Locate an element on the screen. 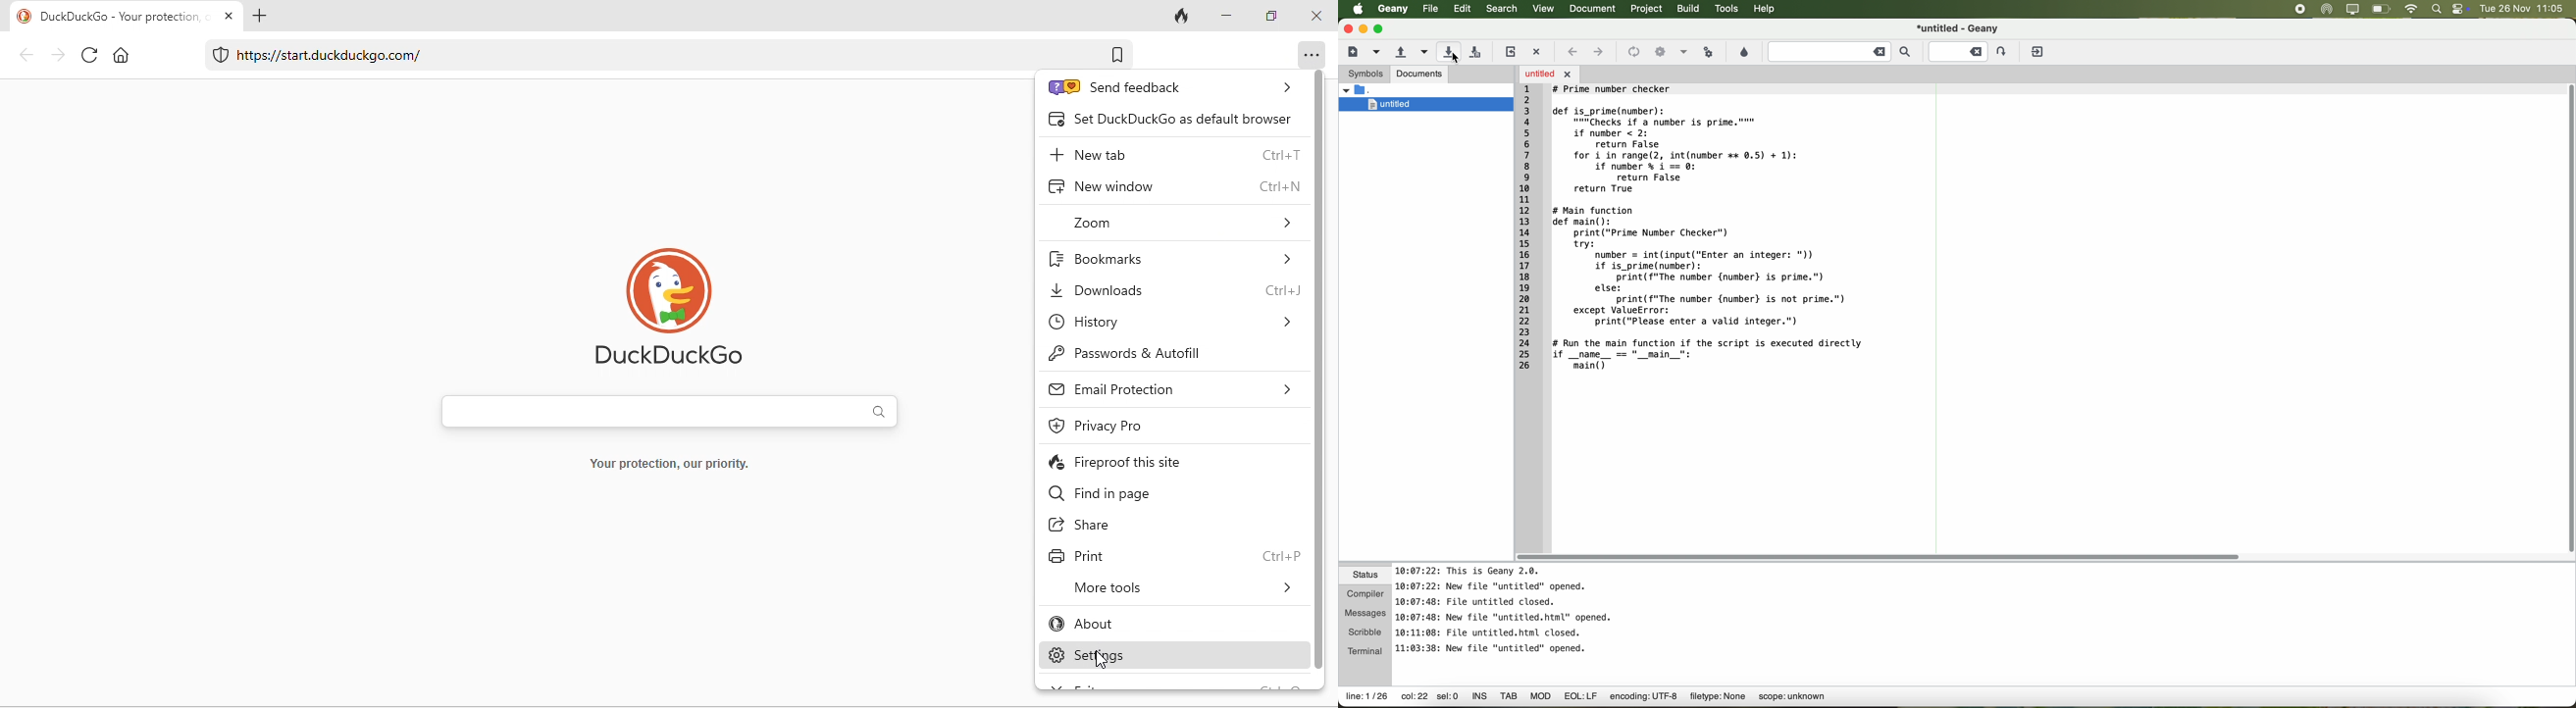  settings is located at coordinates (1144, 656).